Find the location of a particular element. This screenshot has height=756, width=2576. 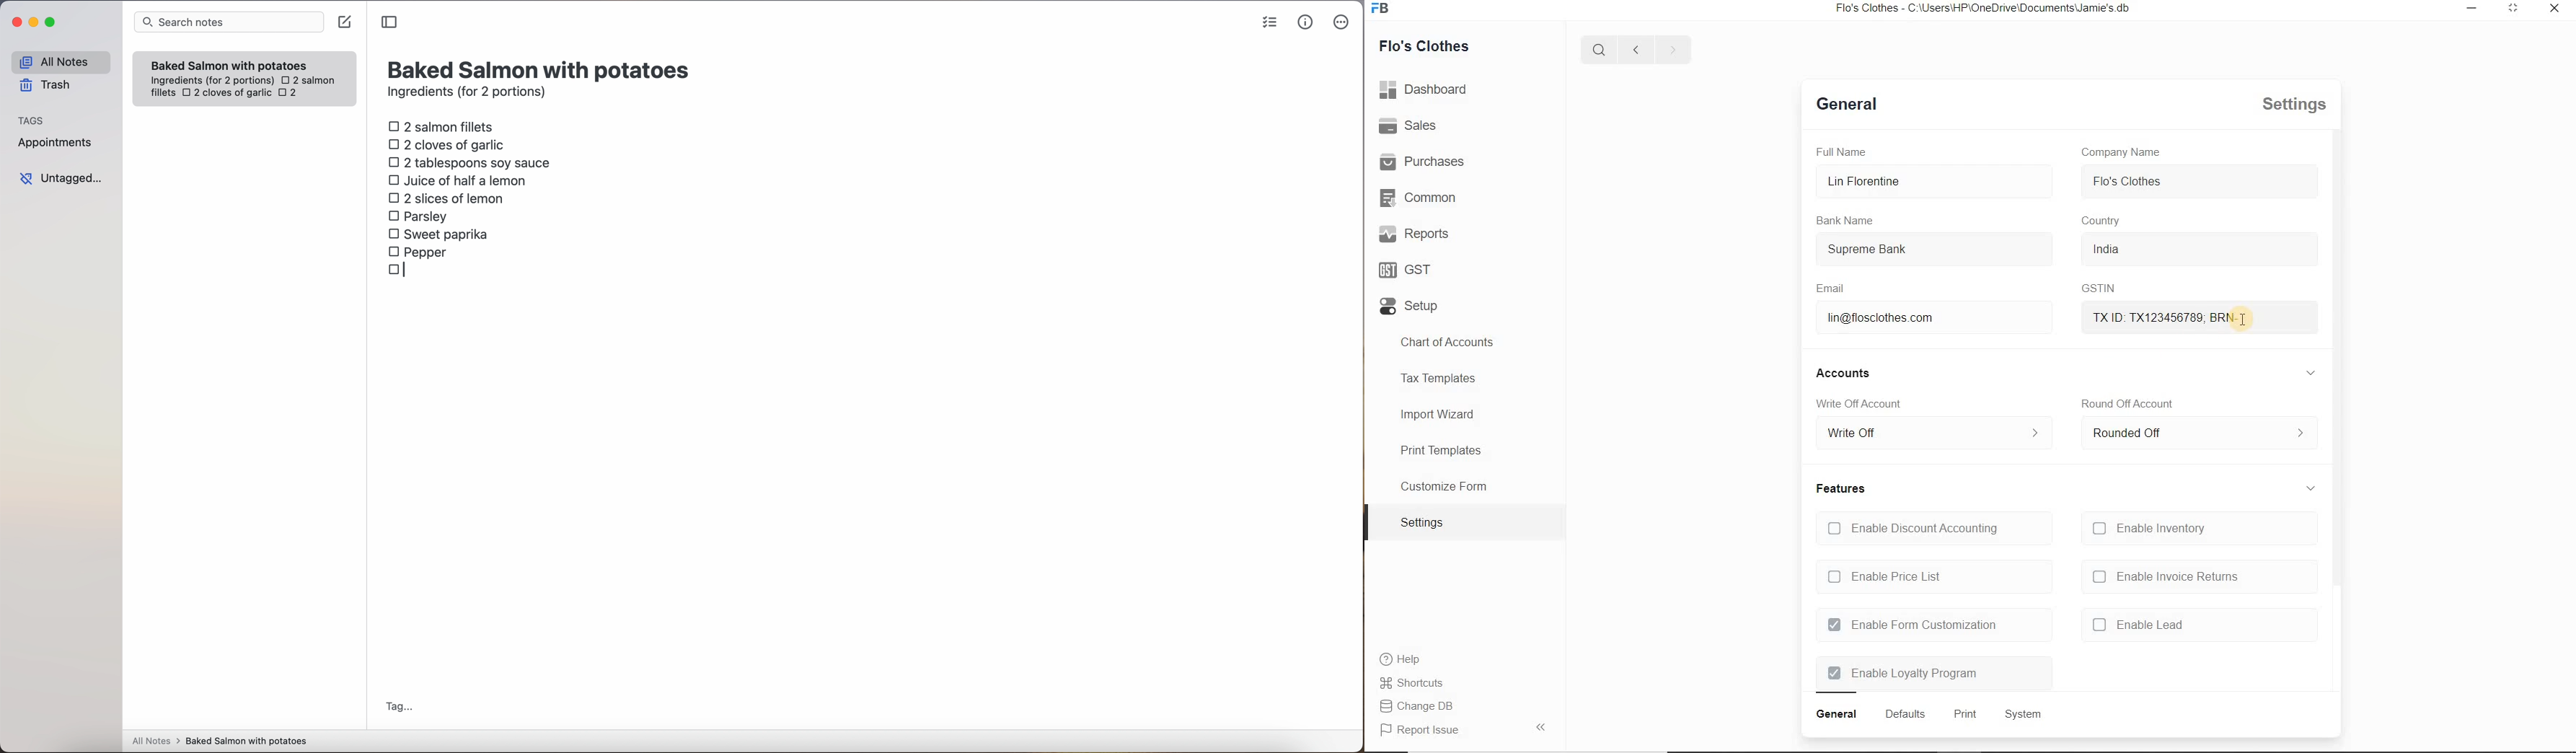

Enable Inventory is located at coordinates (2153, 529).